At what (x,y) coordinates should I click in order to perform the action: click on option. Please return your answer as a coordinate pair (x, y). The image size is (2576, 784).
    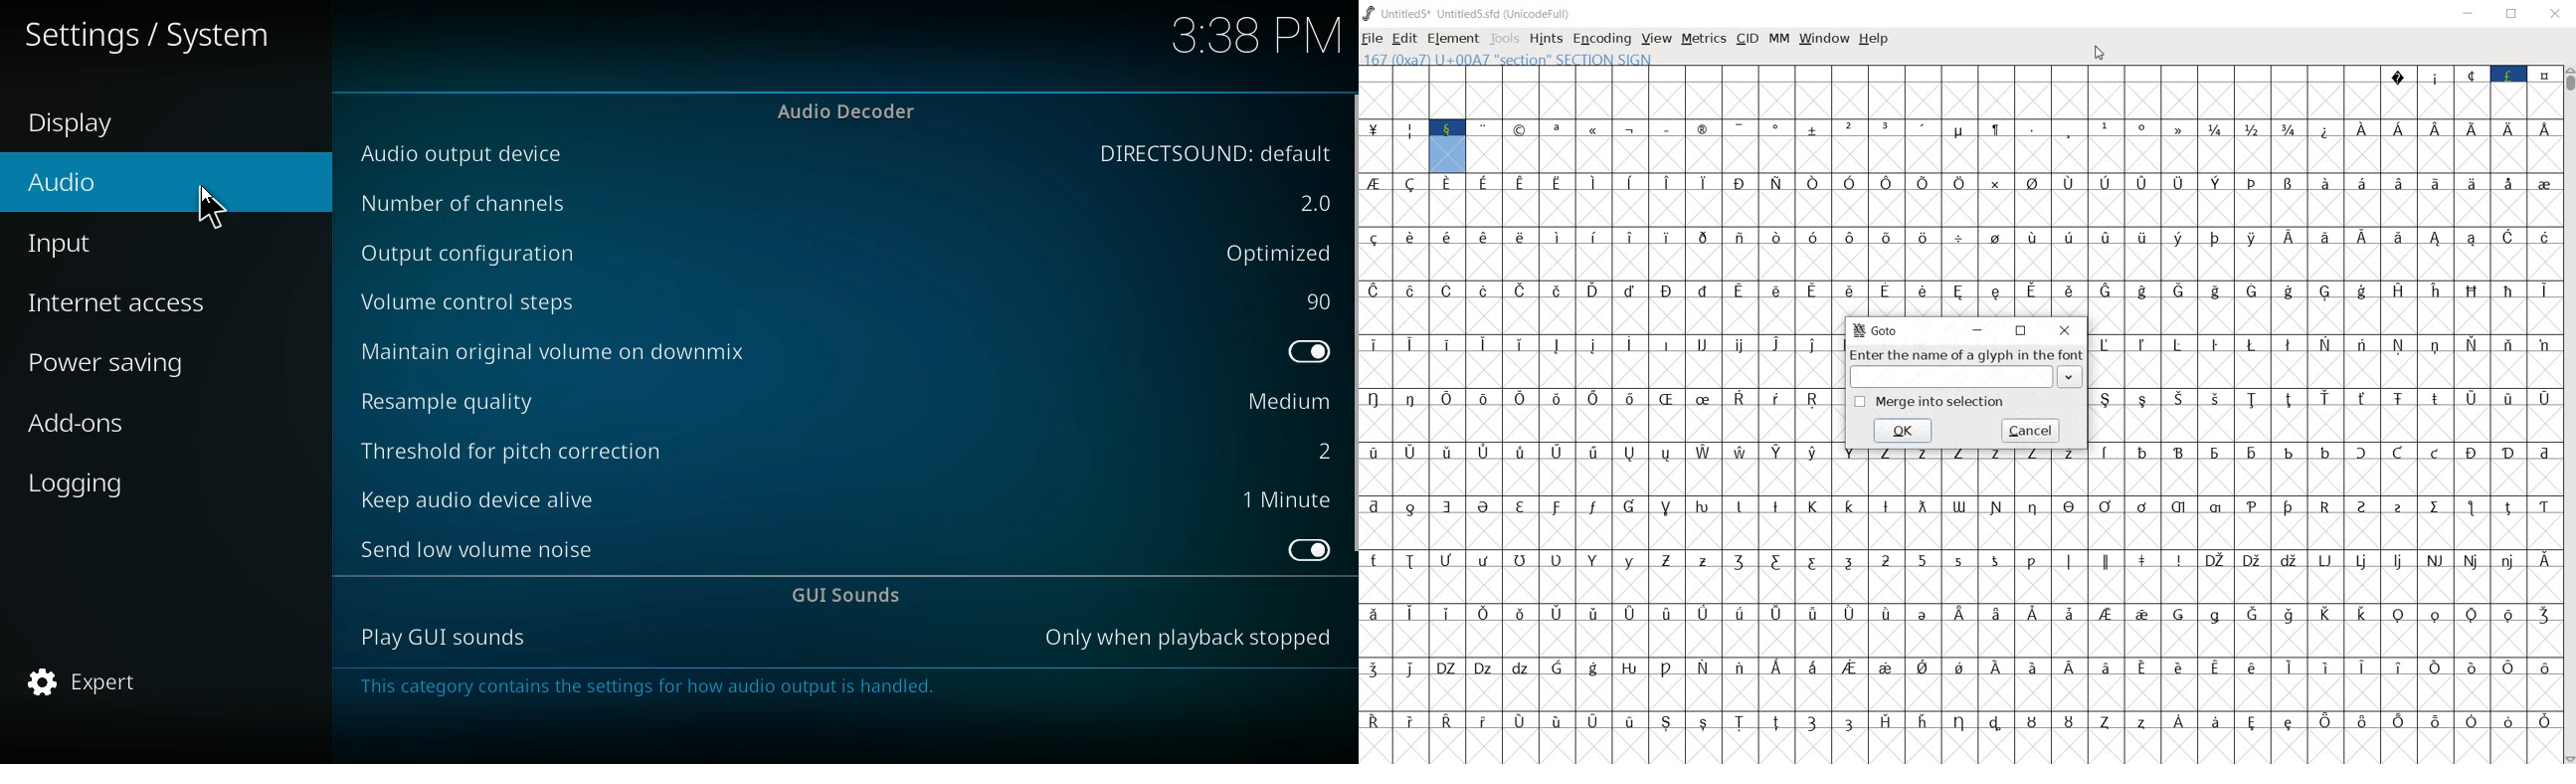
    Looking at the image, I should click on (1304, 550).